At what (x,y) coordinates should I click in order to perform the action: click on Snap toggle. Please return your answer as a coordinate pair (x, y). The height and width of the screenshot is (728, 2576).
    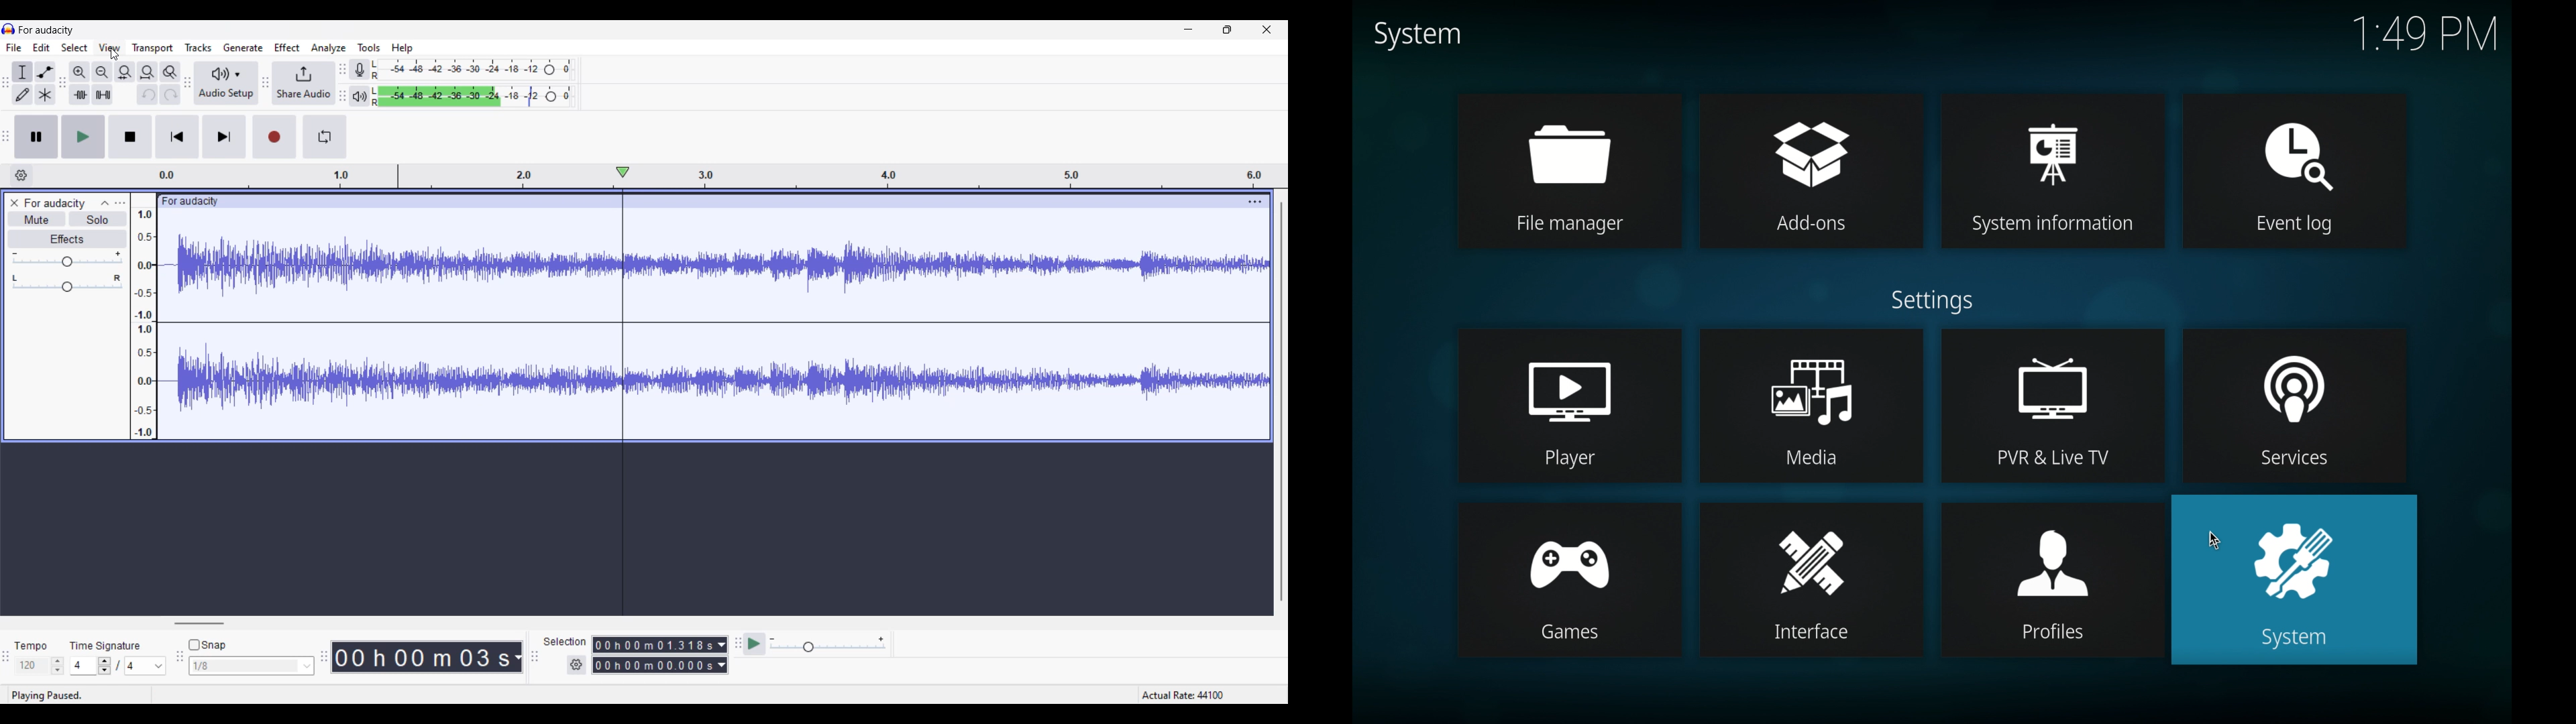
    Looking at the image, I should click on (207, 644).